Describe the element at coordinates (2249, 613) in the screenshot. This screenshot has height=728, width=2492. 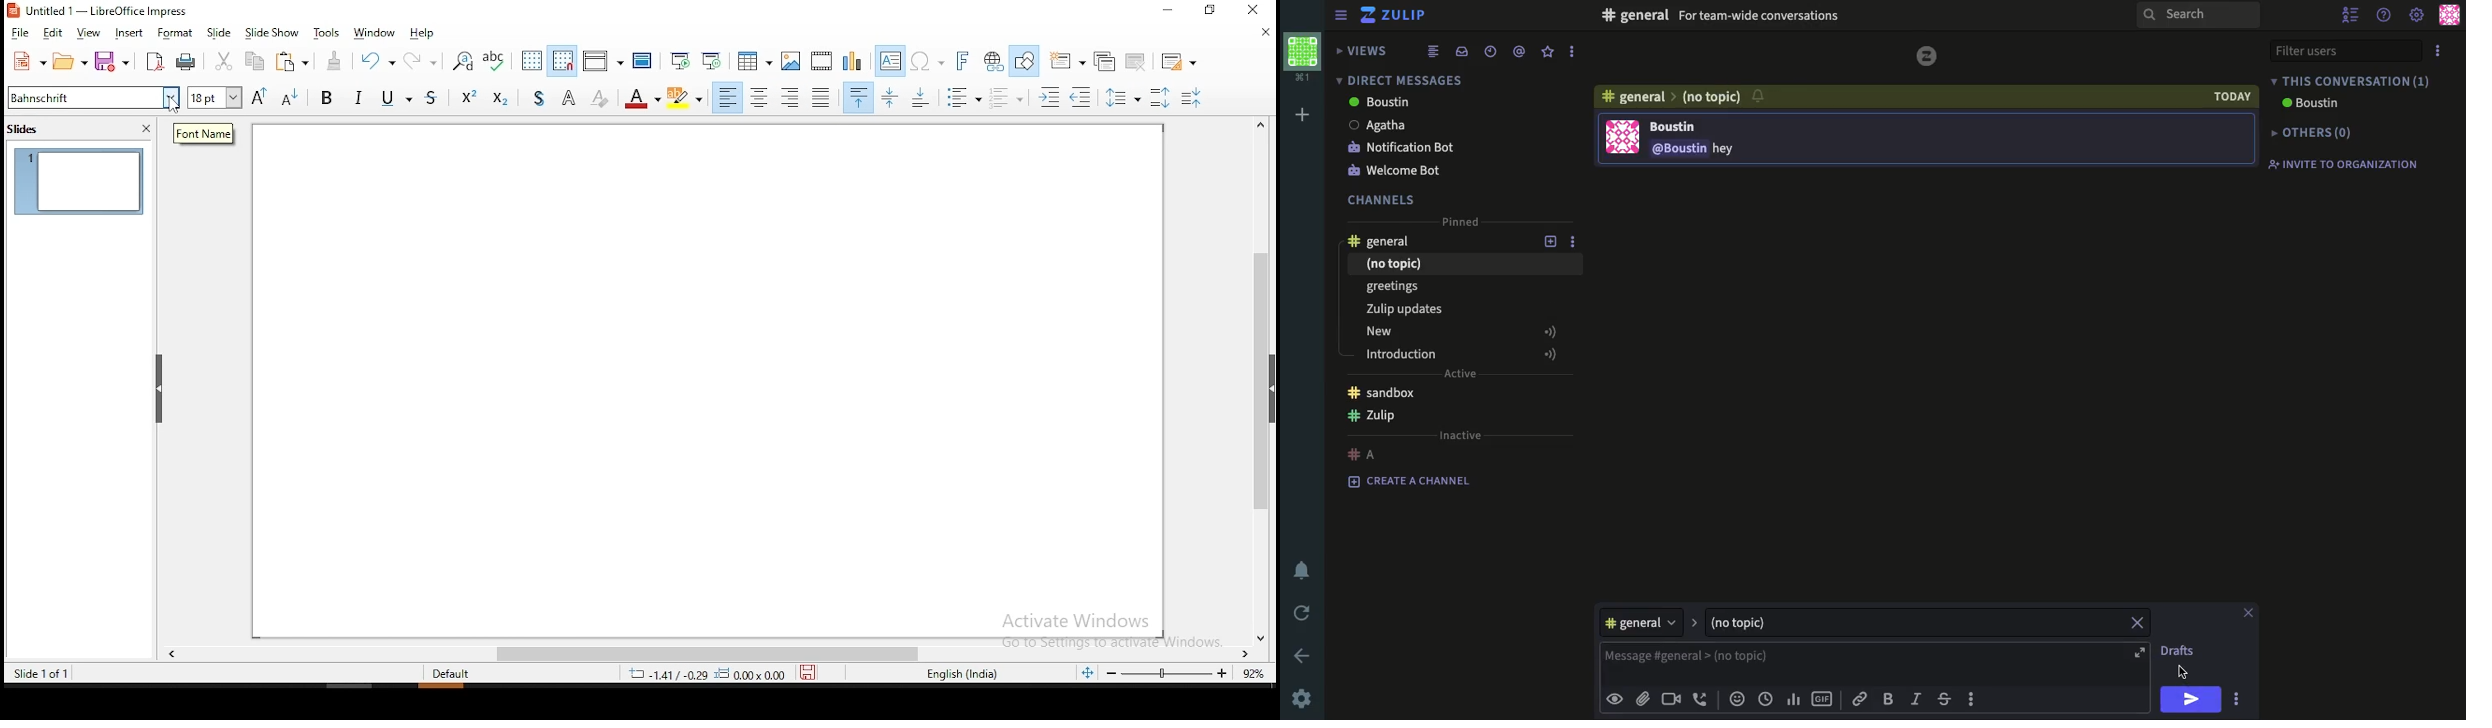
I see `close` at that location.